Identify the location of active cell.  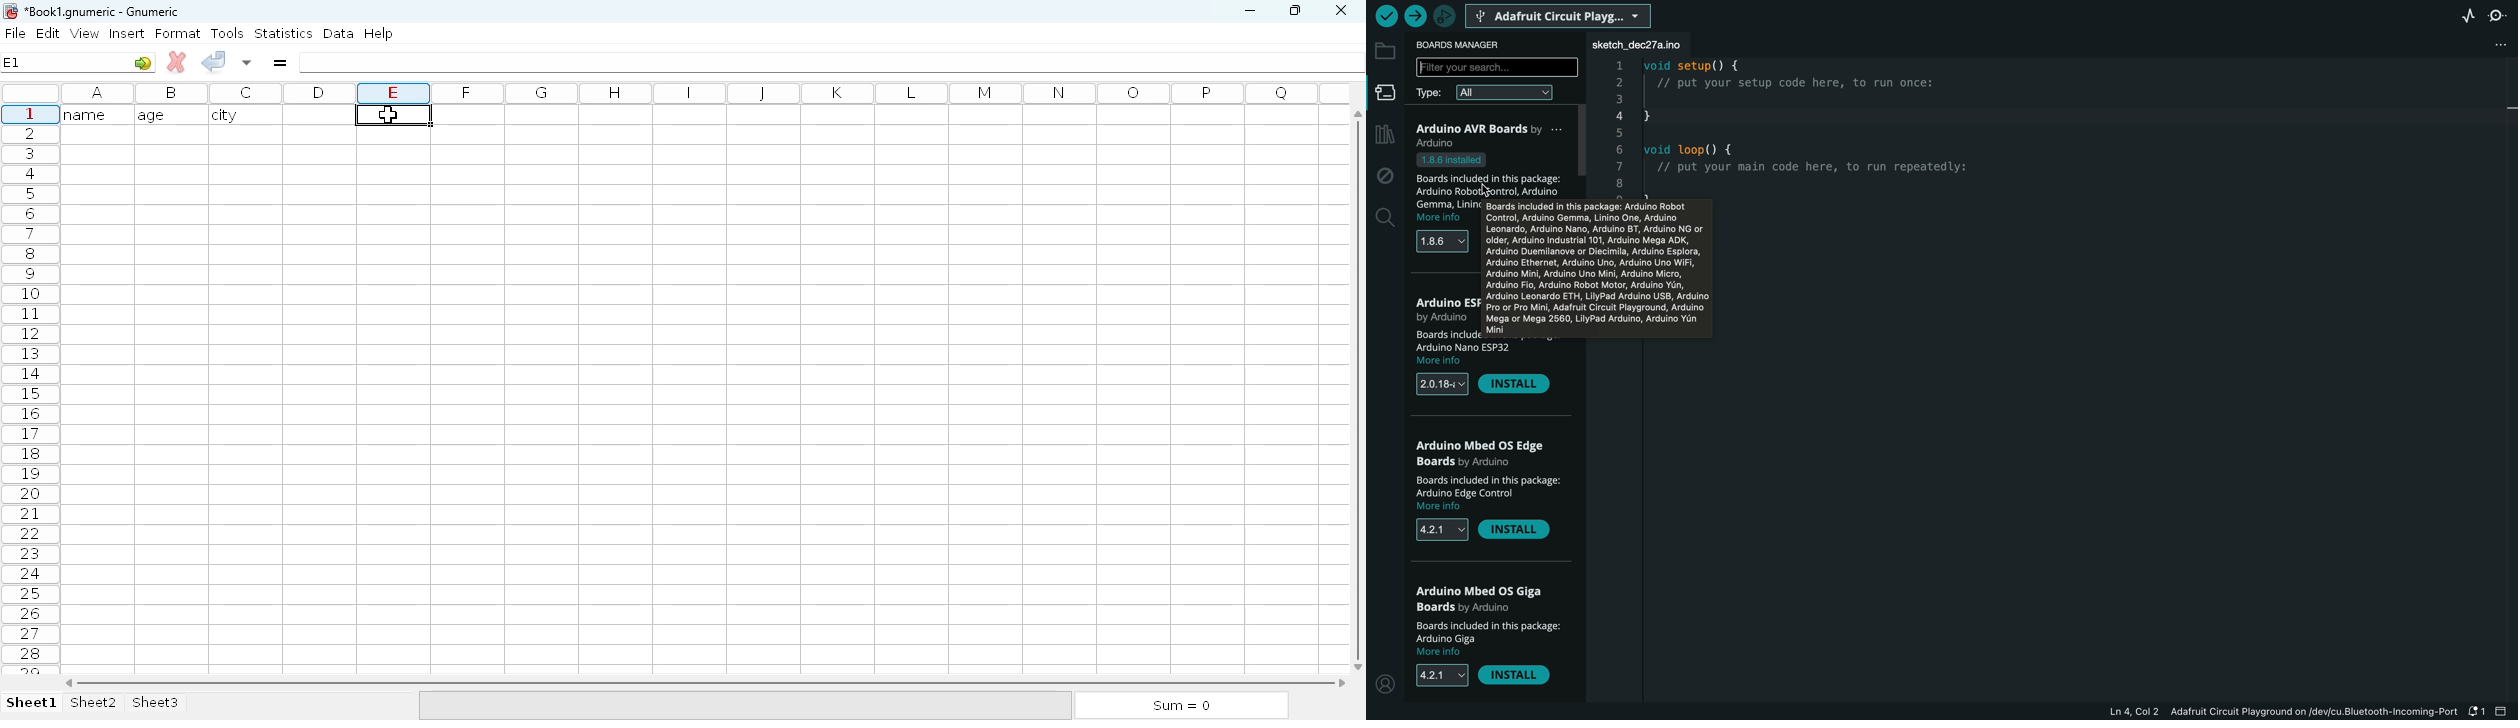
(393, 114).